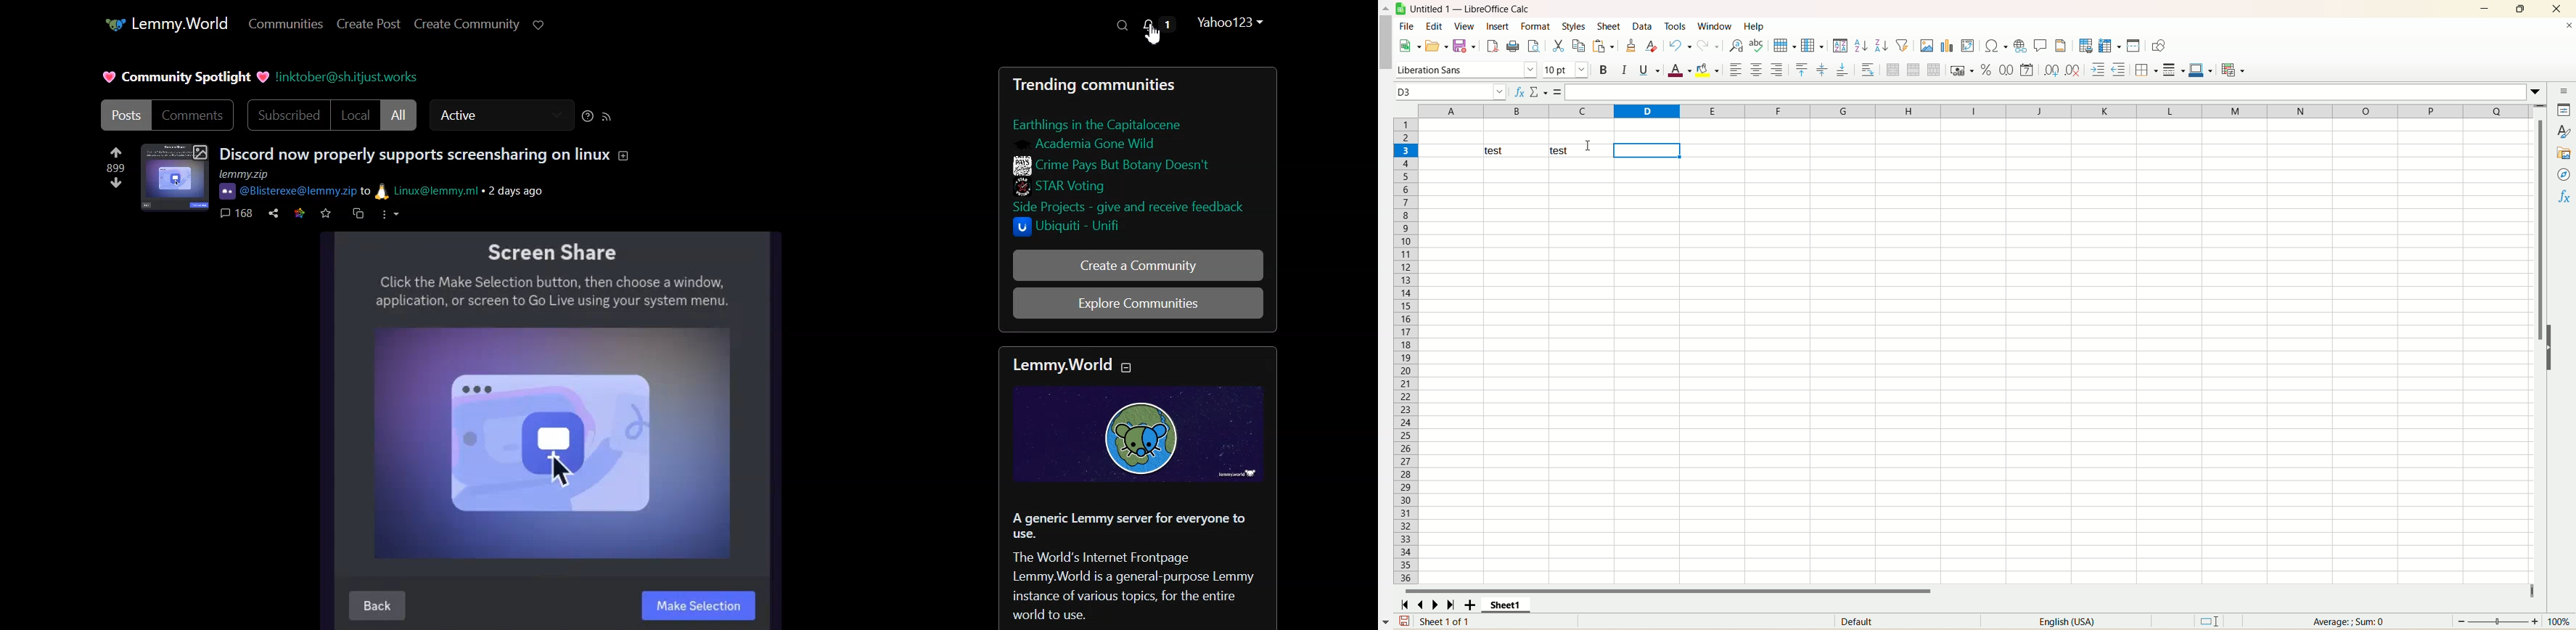 The height and width of the screenshot is (644, 2576). I want to click on Local, so click(354, 115).